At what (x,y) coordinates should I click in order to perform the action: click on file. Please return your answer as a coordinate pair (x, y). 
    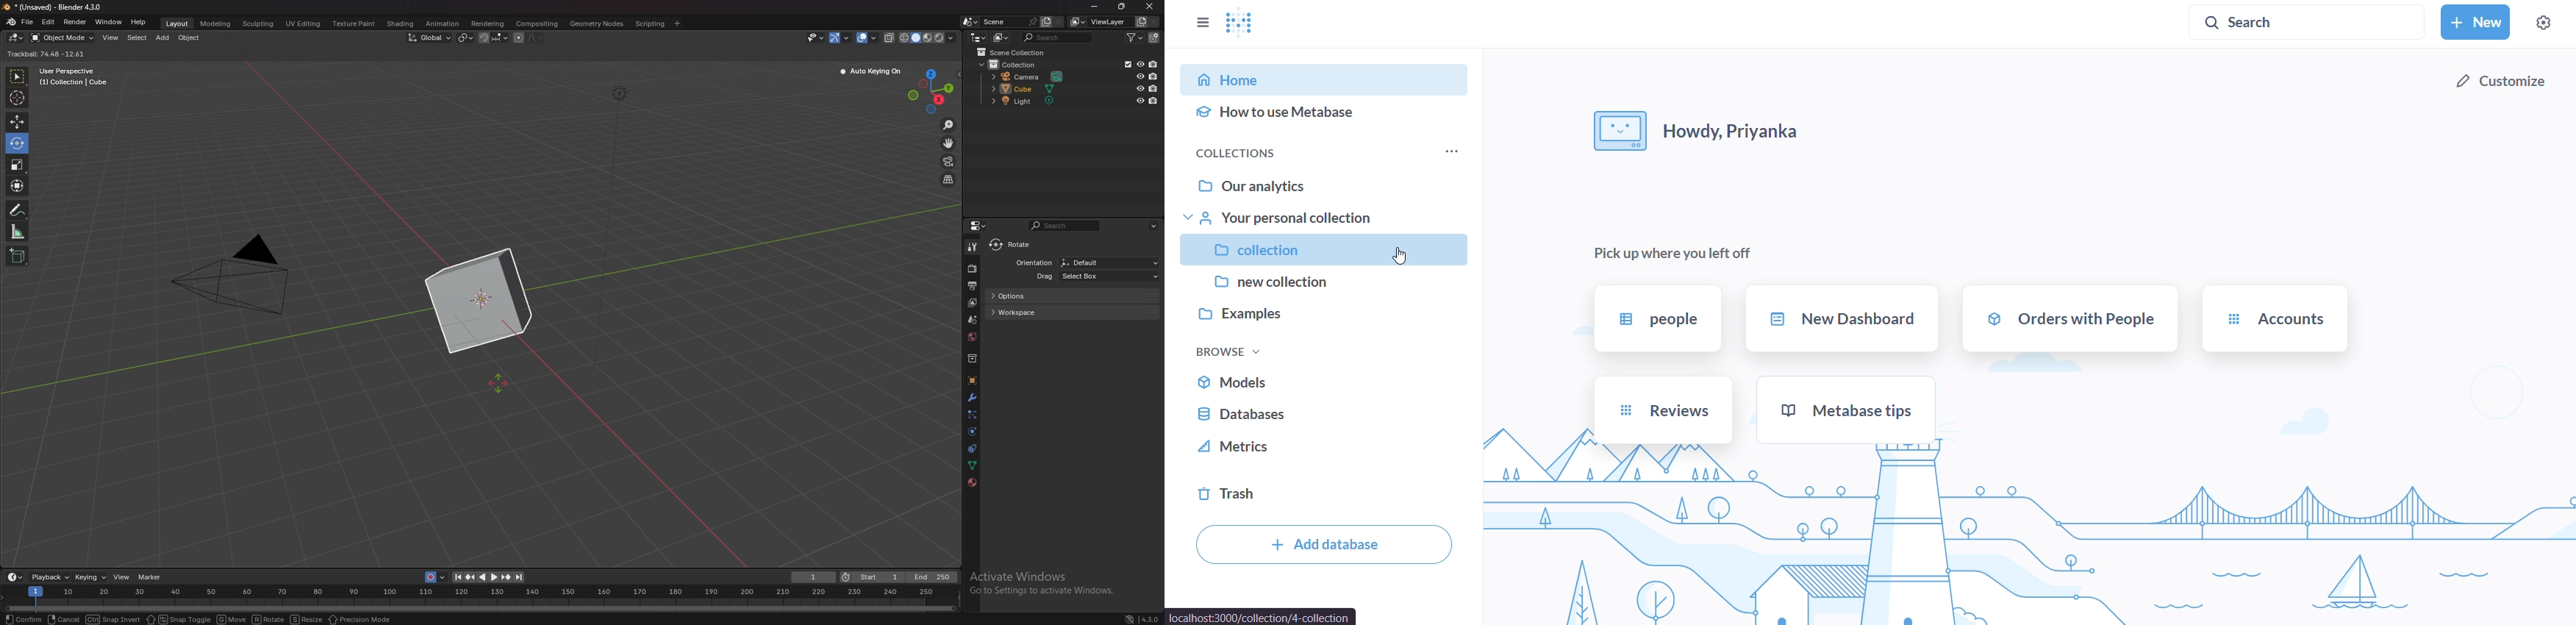
    Looking at the image, I should click on (27, 22).